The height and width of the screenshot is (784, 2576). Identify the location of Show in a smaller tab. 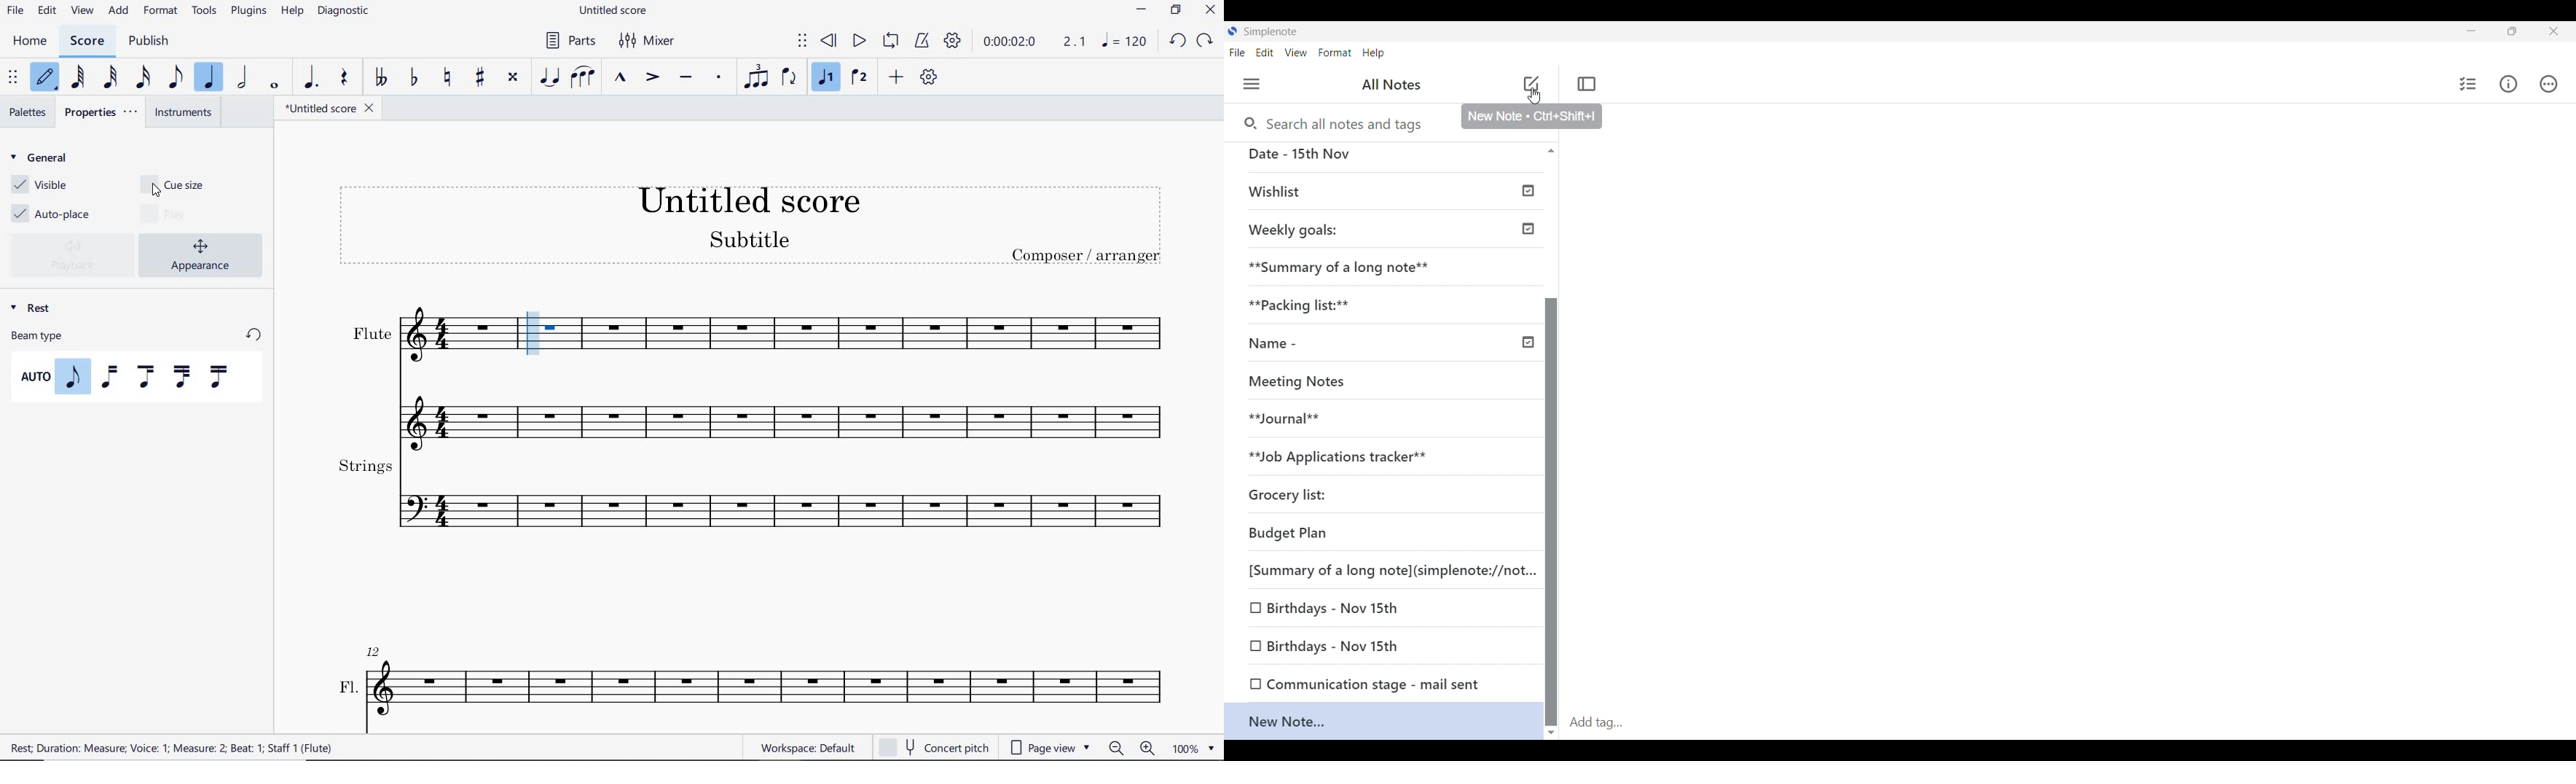
(2512, 31).